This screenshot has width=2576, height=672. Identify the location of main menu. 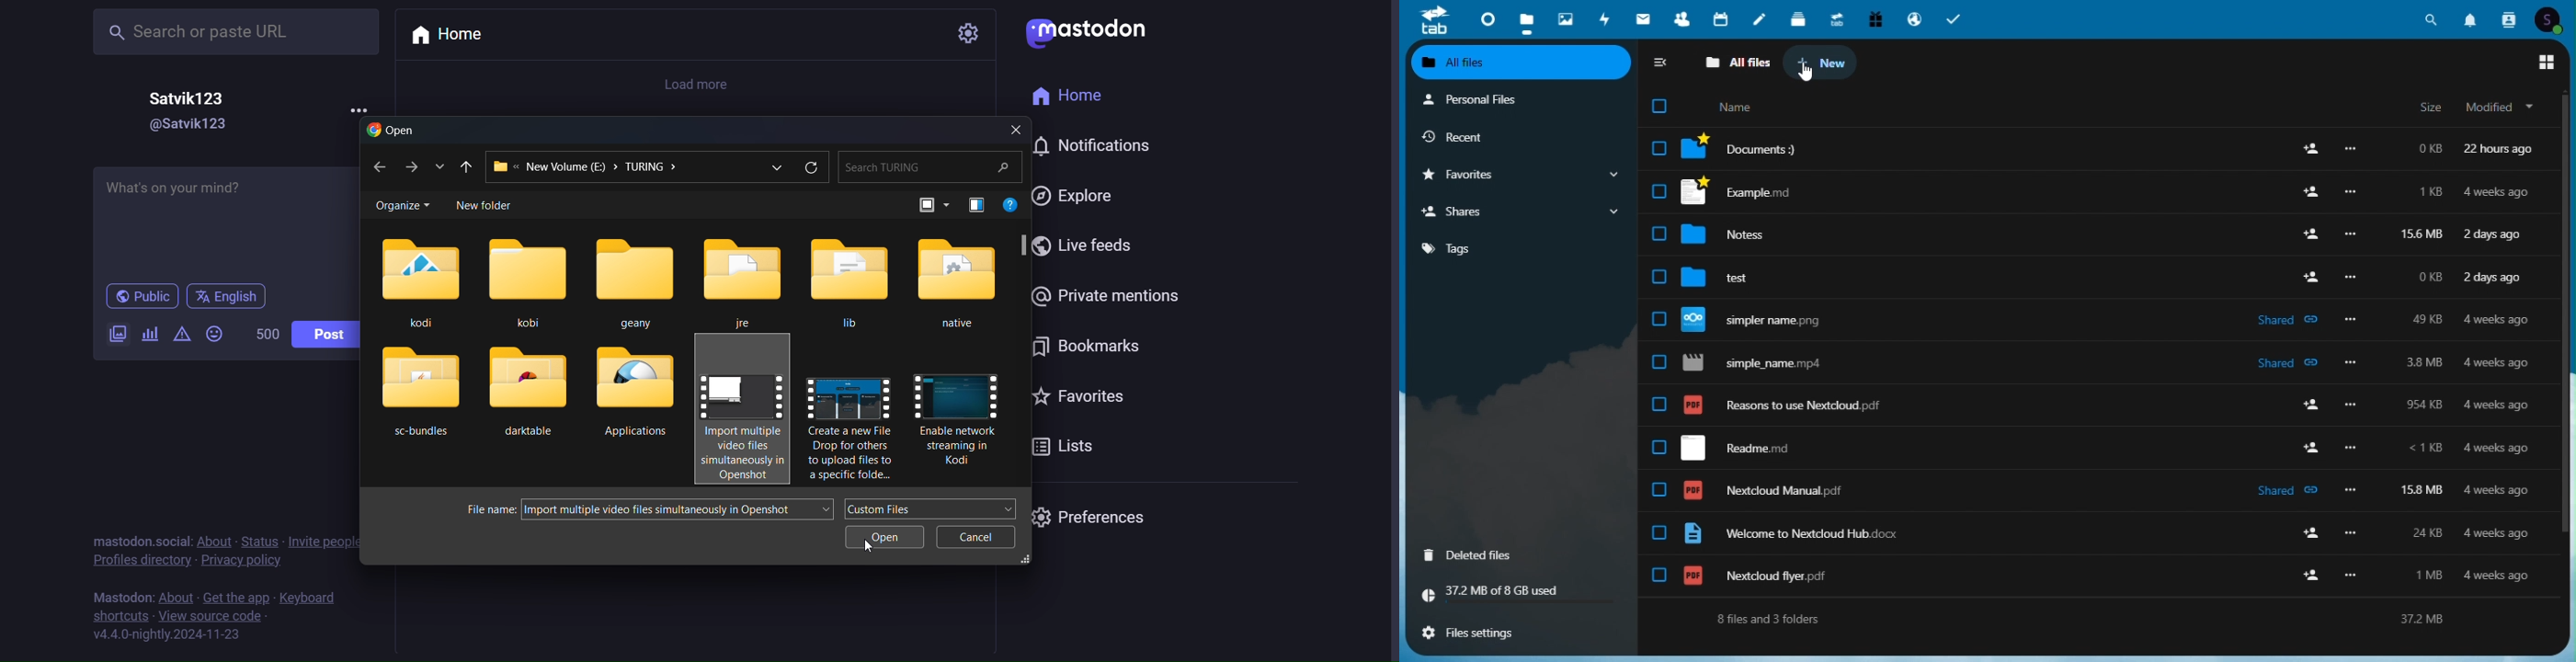
(2536, 63).